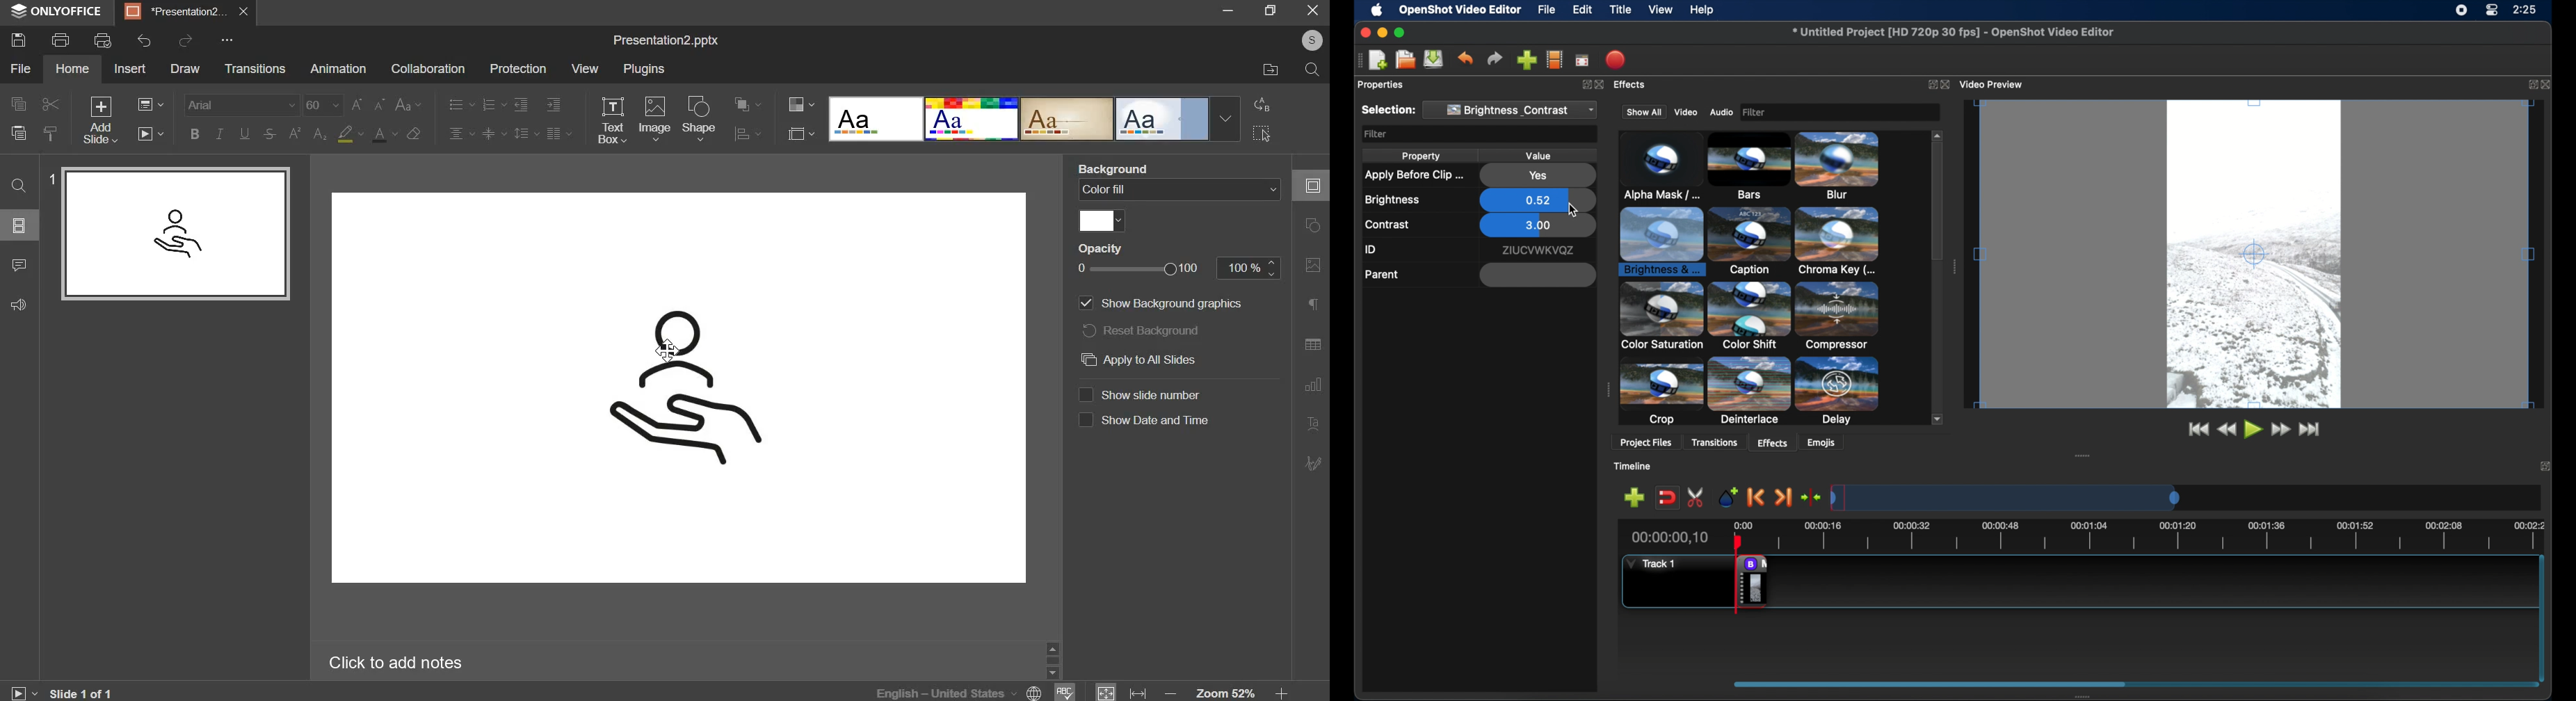  I want to click on font, so click(241, 105).